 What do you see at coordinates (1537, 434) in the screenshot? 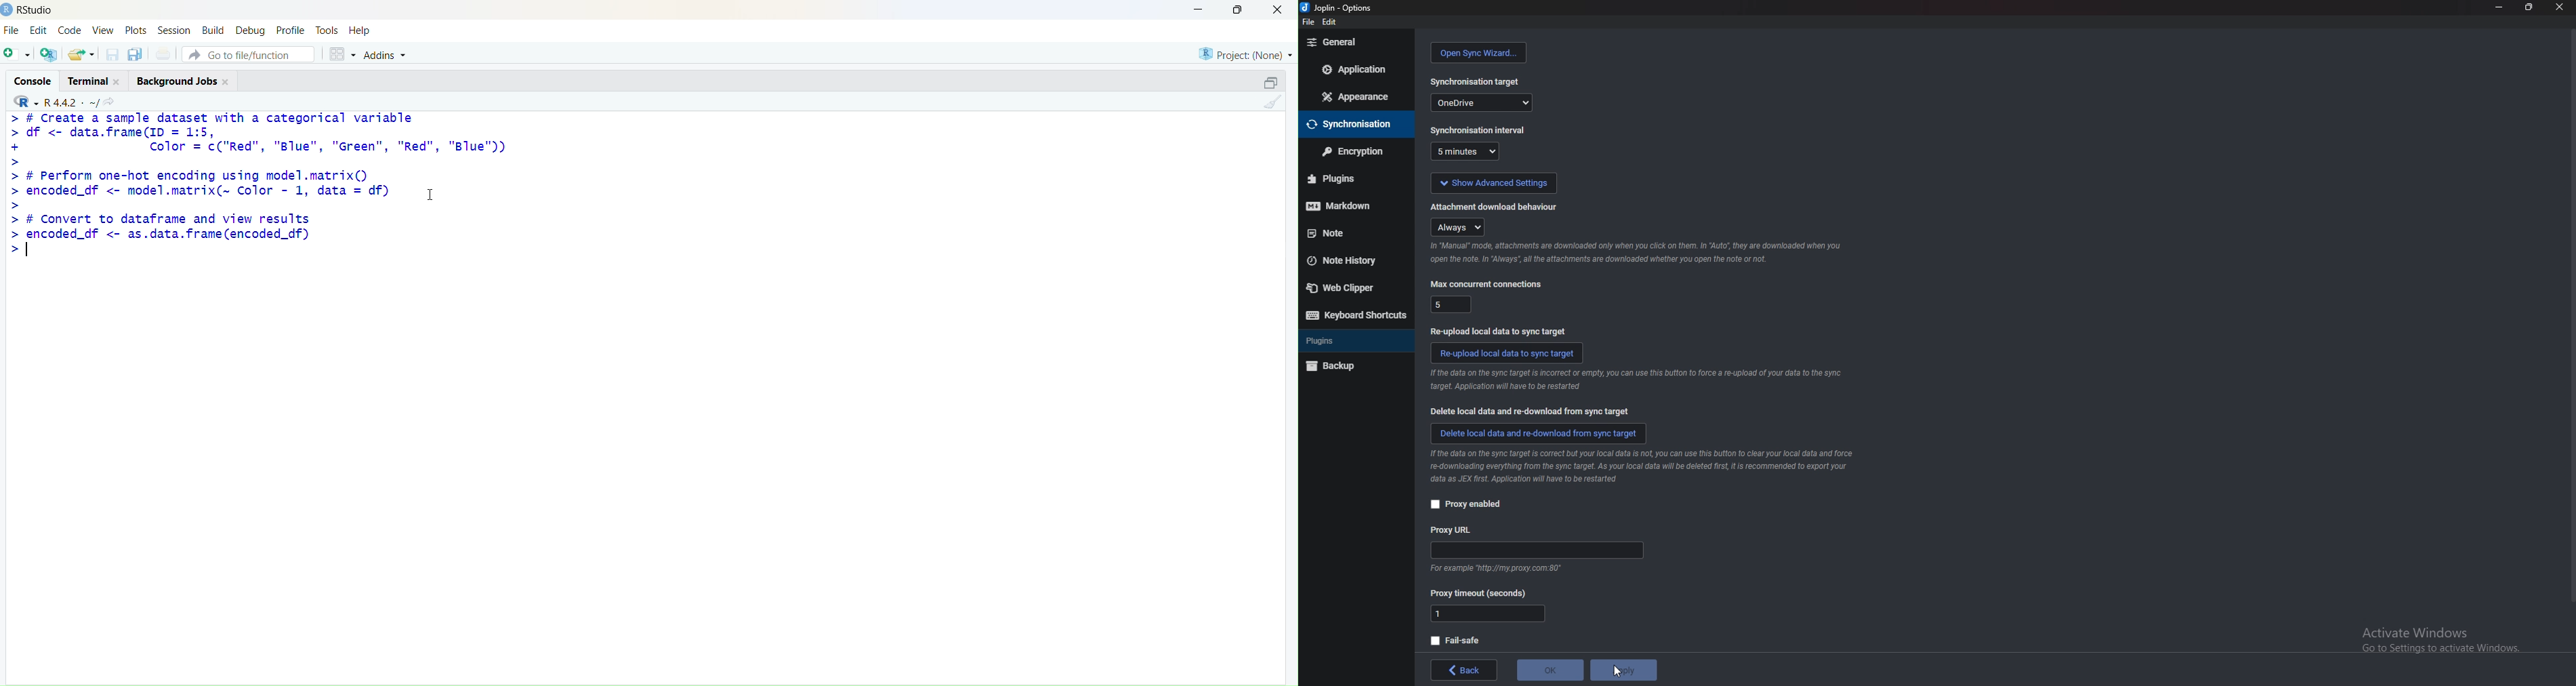
I see `delete local data and redownload` at bounding box center [1537, 434].